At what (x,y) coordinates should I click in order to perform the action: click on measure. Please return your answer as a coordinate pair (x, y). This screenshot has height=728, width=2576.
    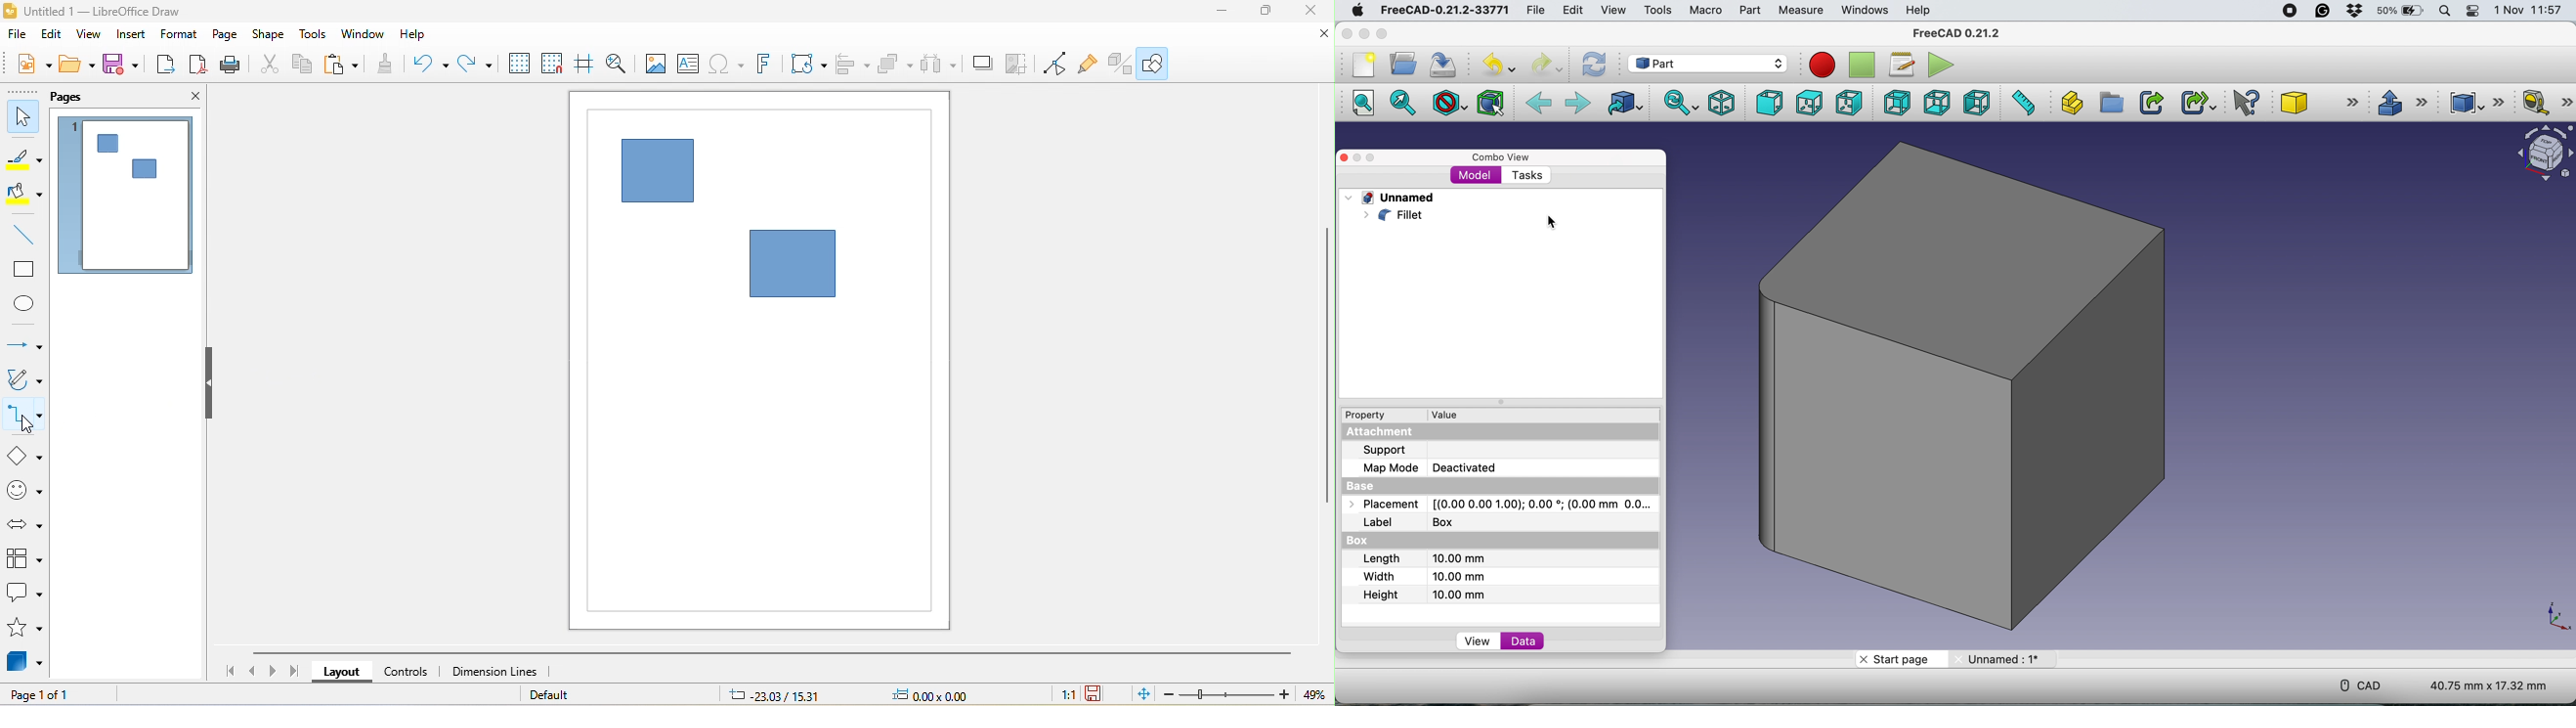
    Looking at the image, I should click on (1801, 11).